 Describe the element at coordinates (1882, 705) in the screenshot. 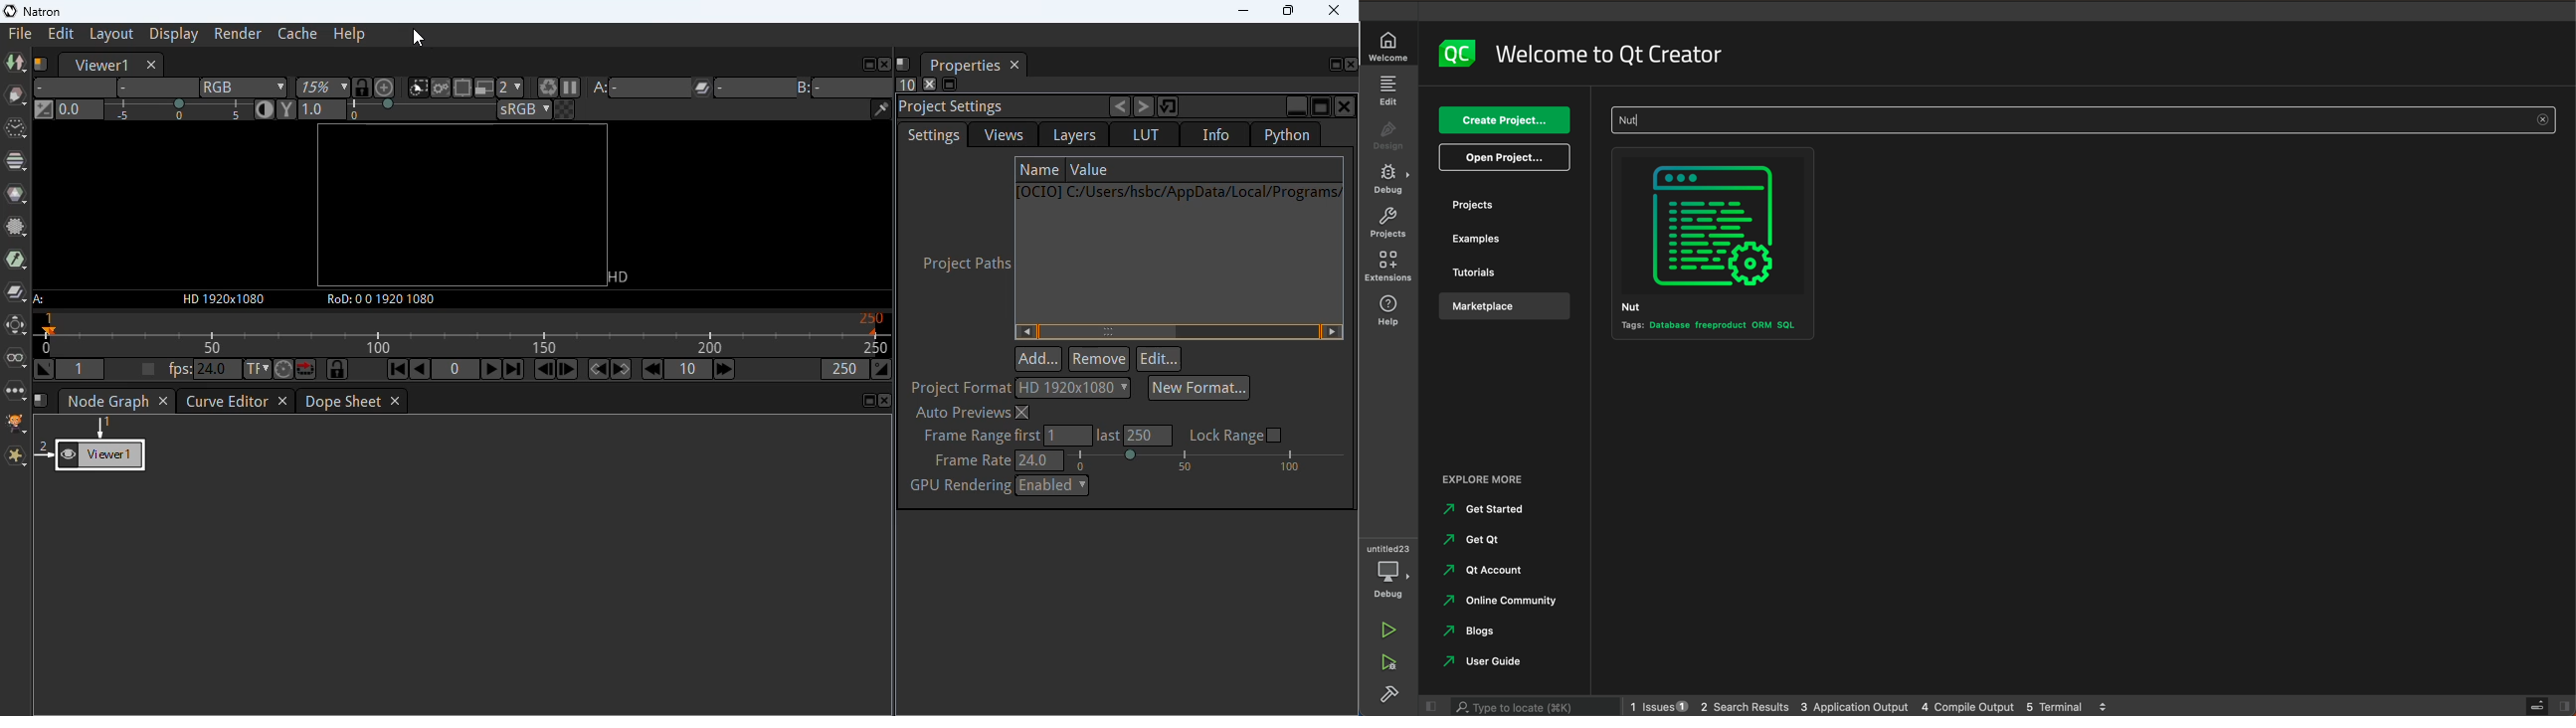

I see `logs` at that location.